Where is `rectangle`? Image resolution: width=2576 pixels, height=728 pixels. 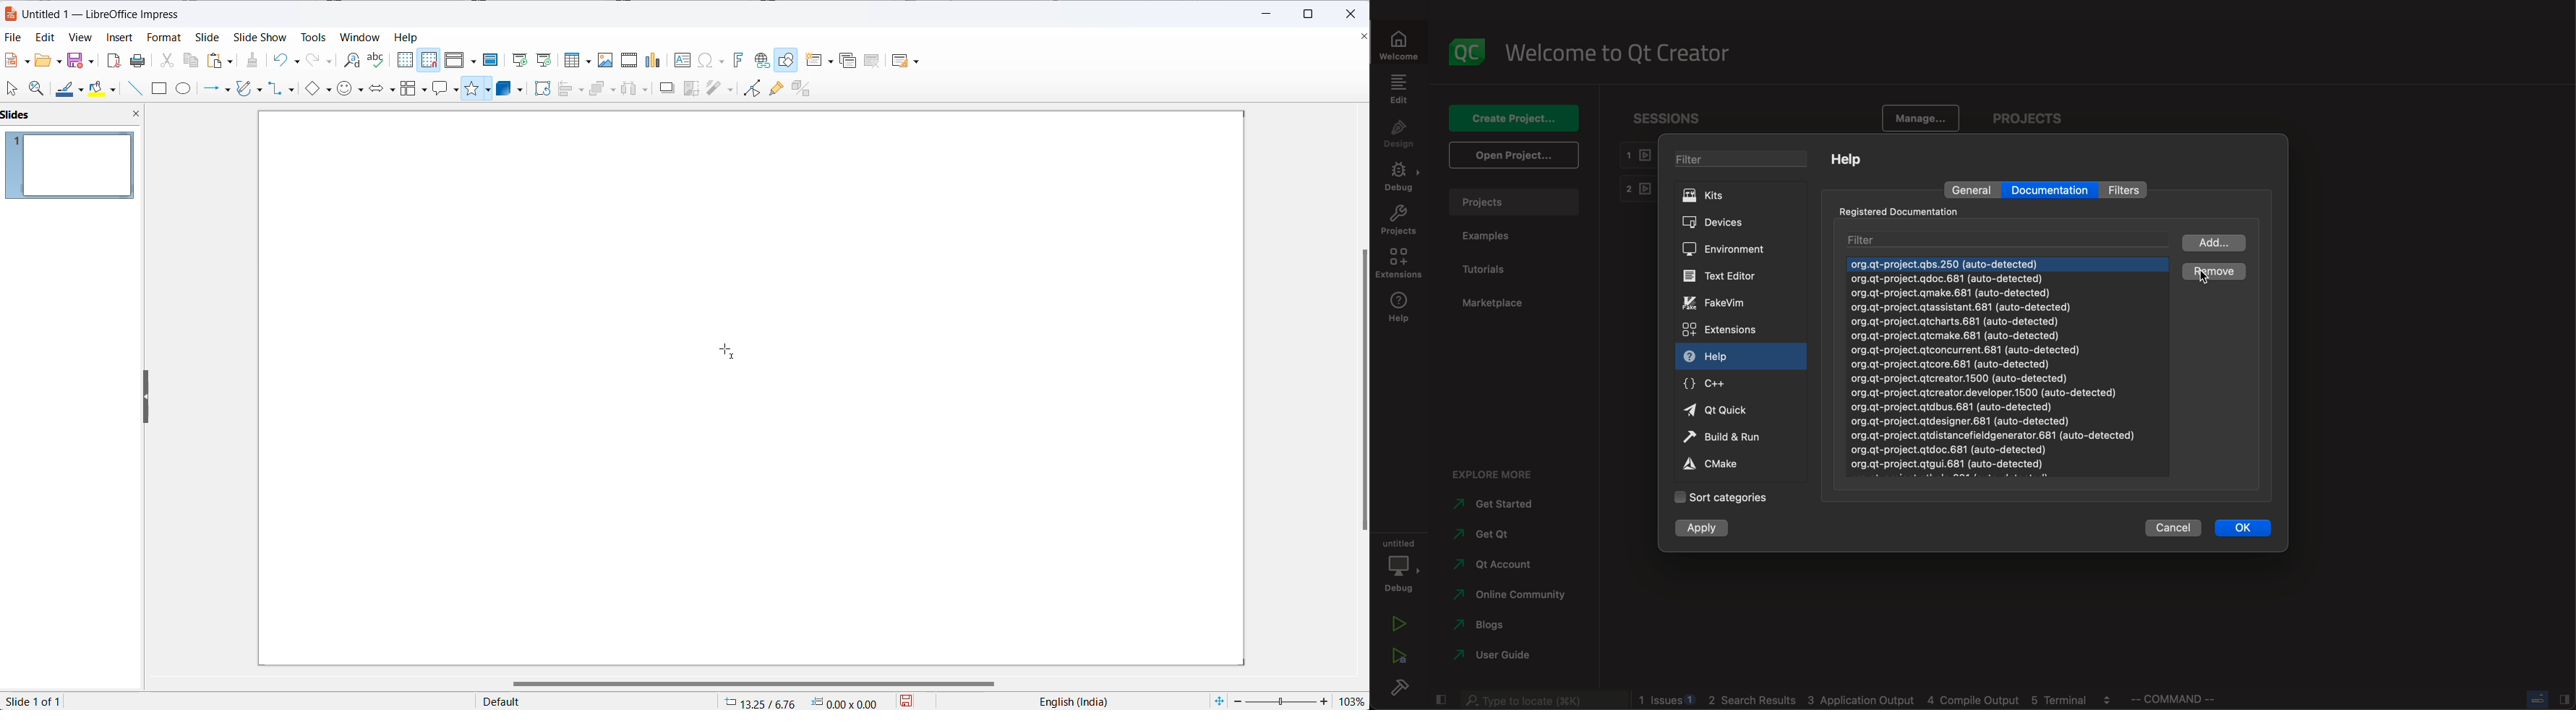
rectangle is located at coordinates (161, 90).